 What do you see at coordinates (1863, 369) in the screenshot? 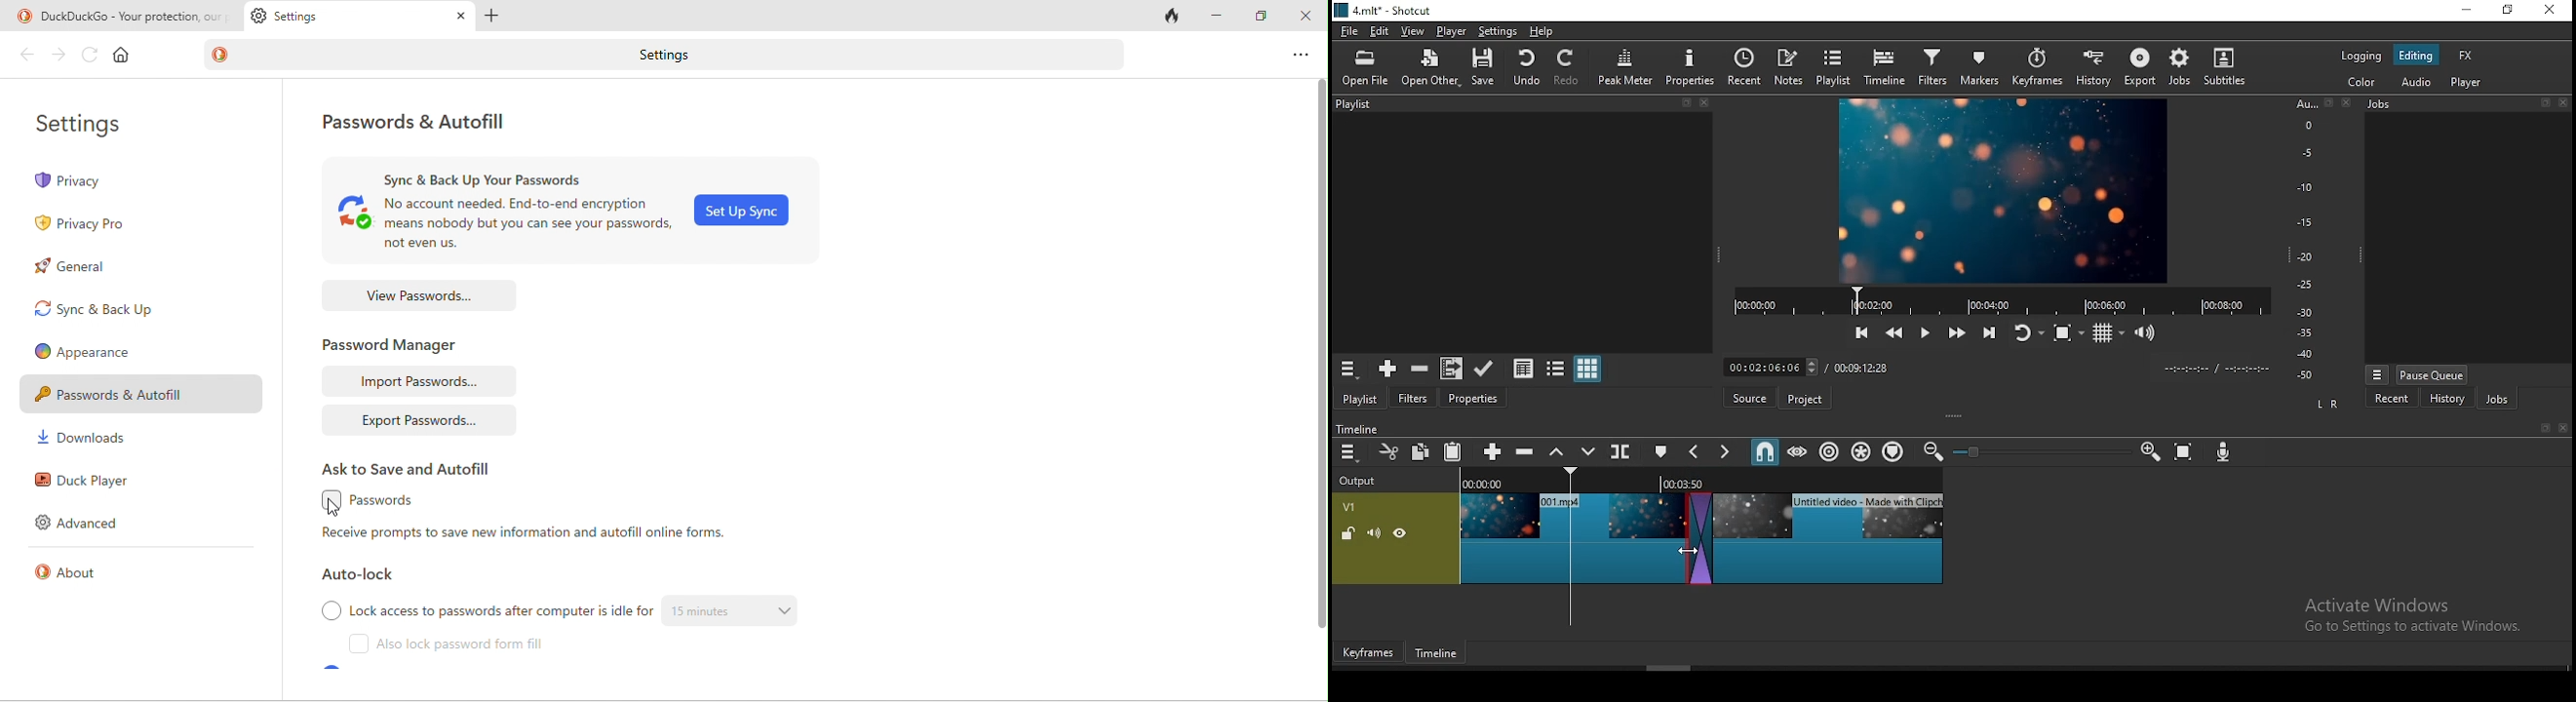
I see `total time` at bounding box center [1863, 369].